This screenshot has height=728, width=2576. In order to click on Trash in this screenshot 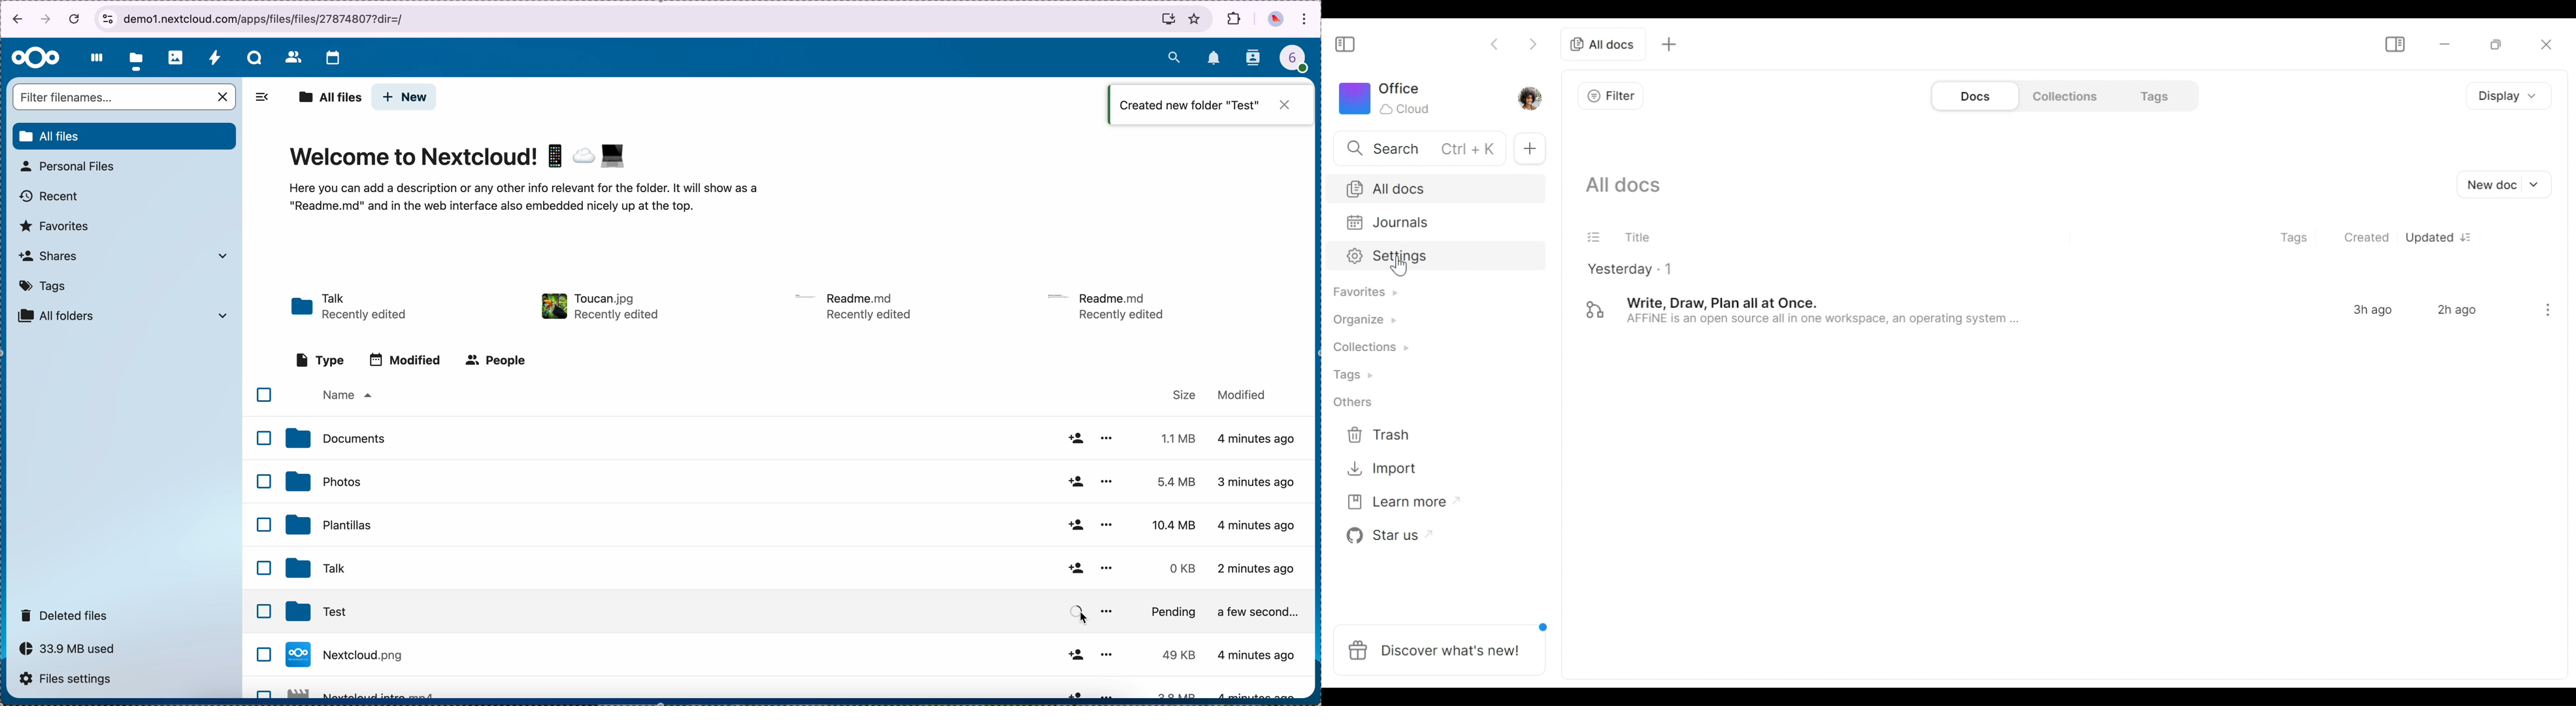, I will do `click(1379, 435)`.